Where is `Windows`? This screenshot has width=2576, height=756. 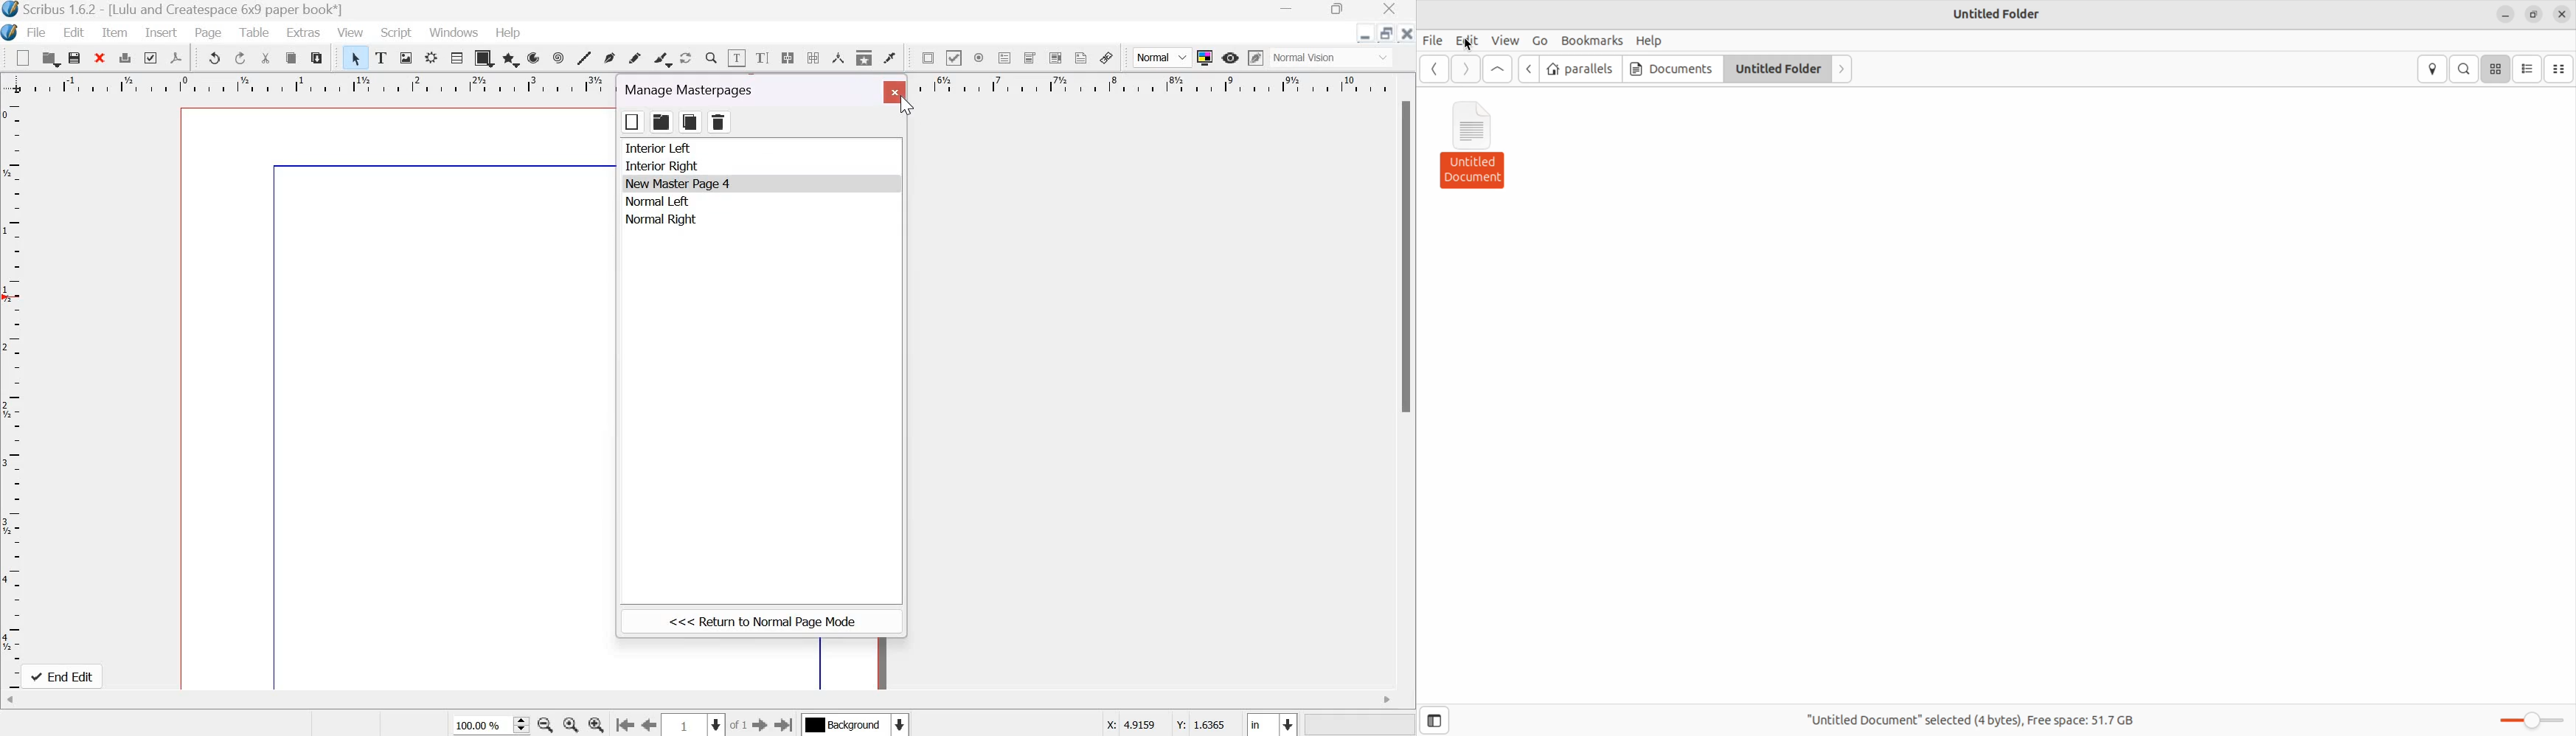
Windows is located at coordinates (455, 31).